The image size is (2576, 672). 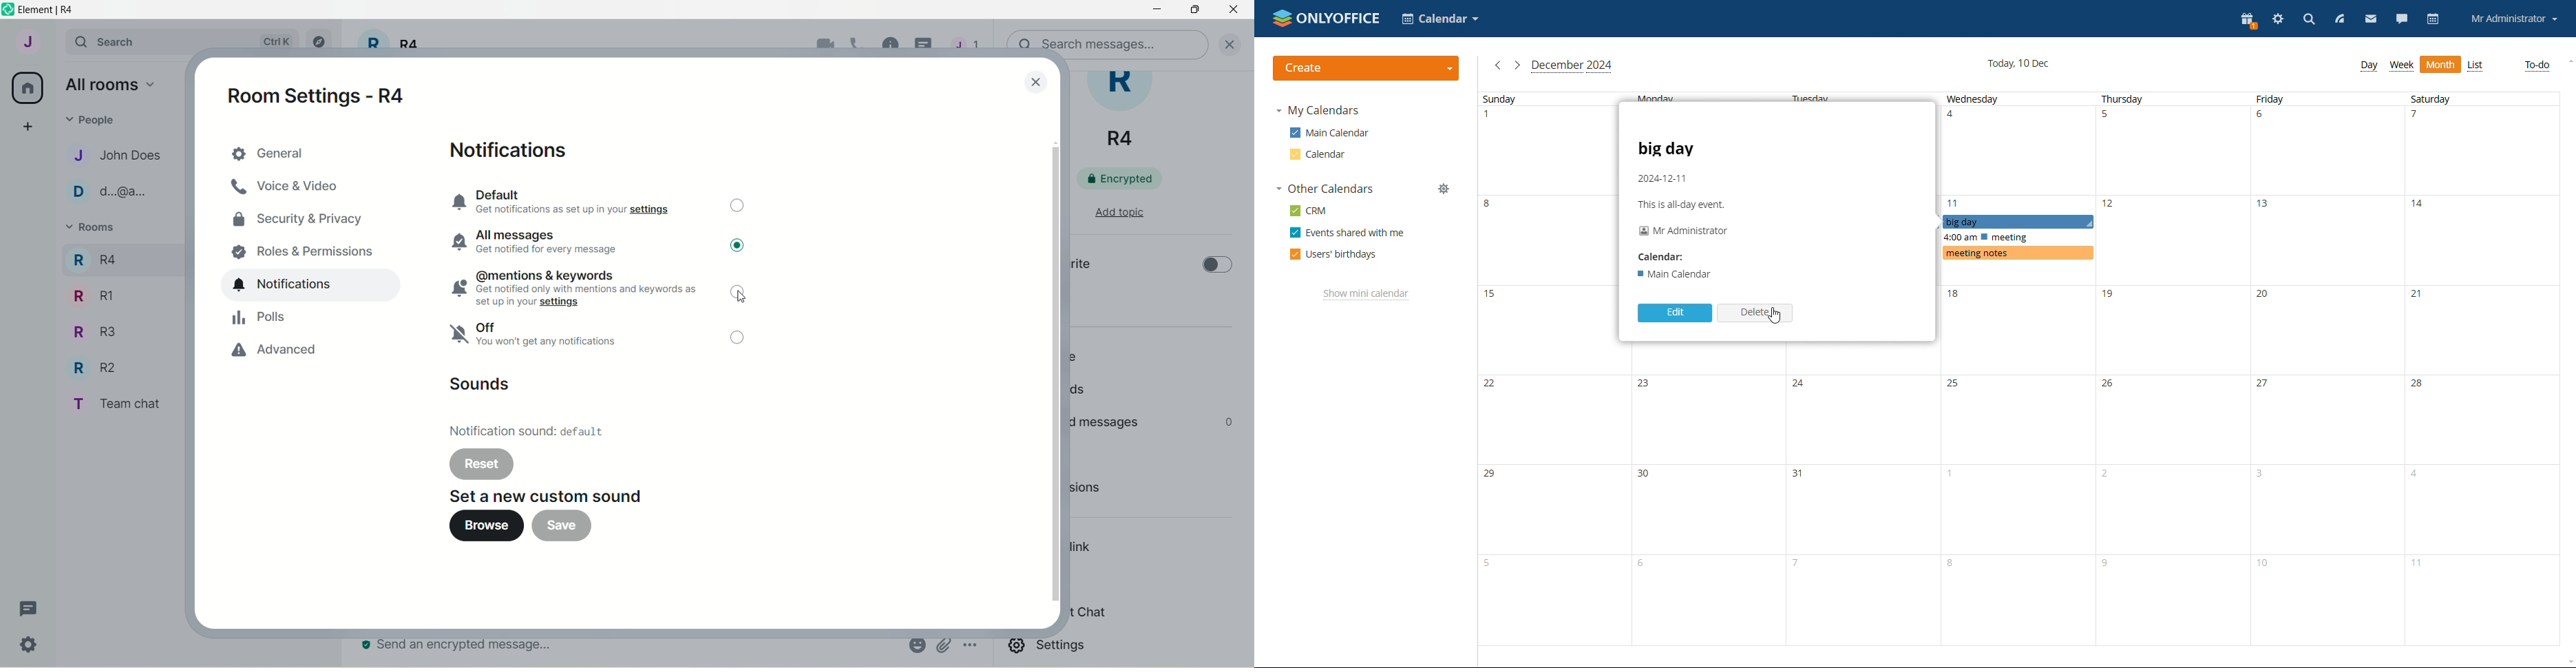 What do you see at coordinates (1234, 12) in the screenshot?
I see `close` at bounding box center [1234, 12].